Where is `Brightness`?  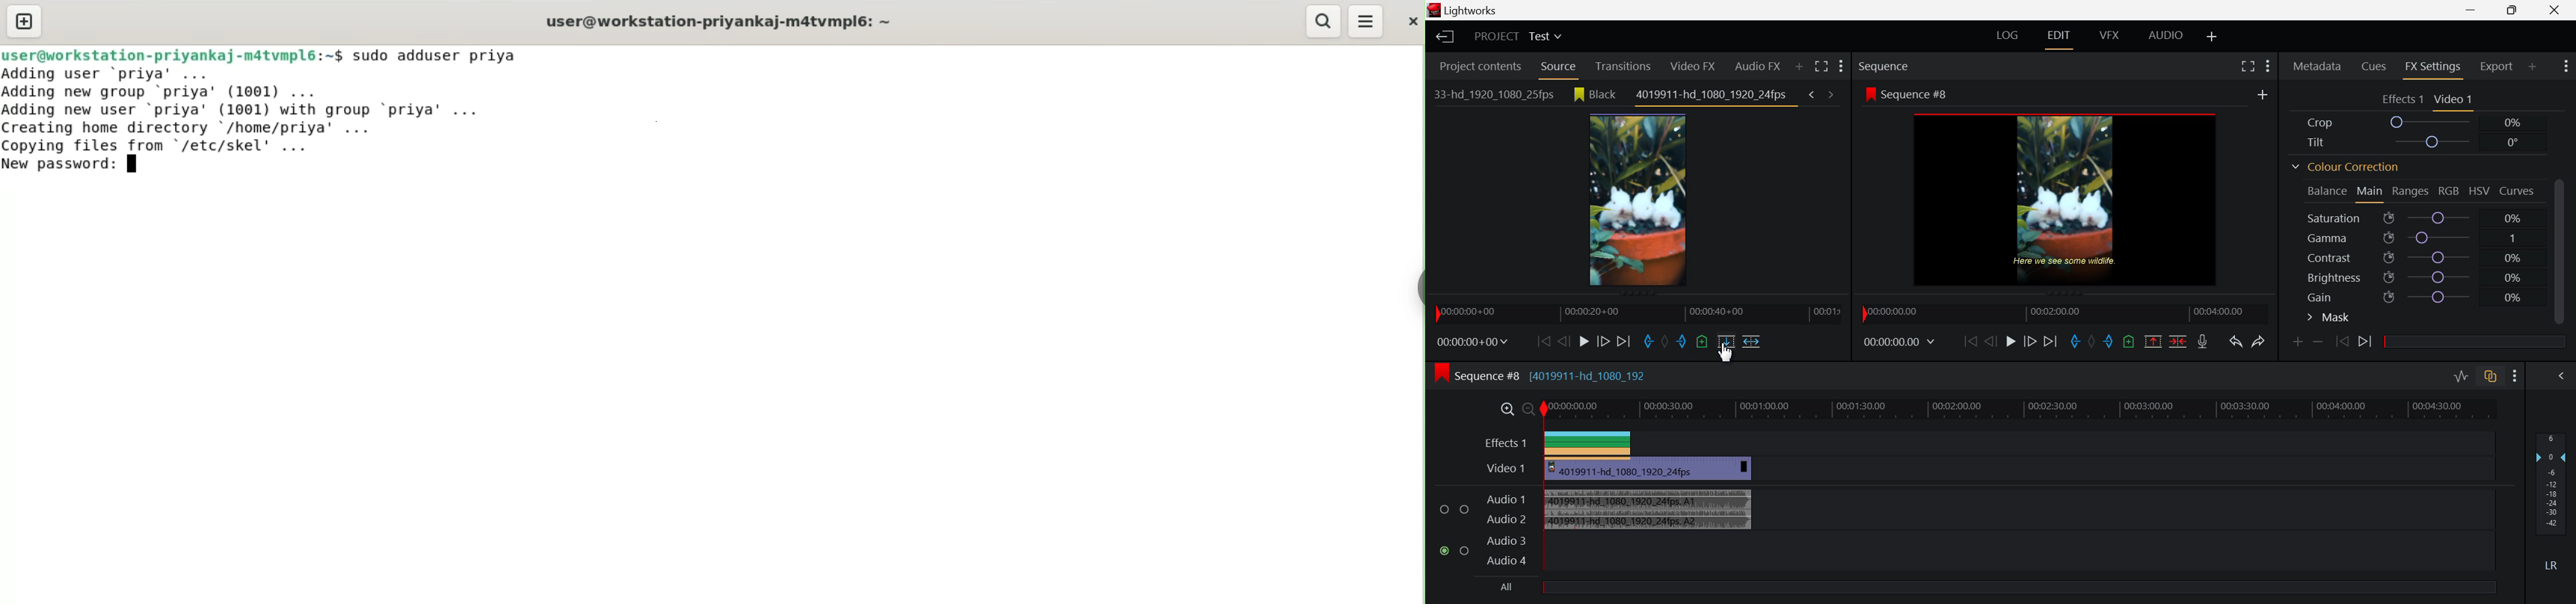 Brightness is located at coordinates (2418, 276).